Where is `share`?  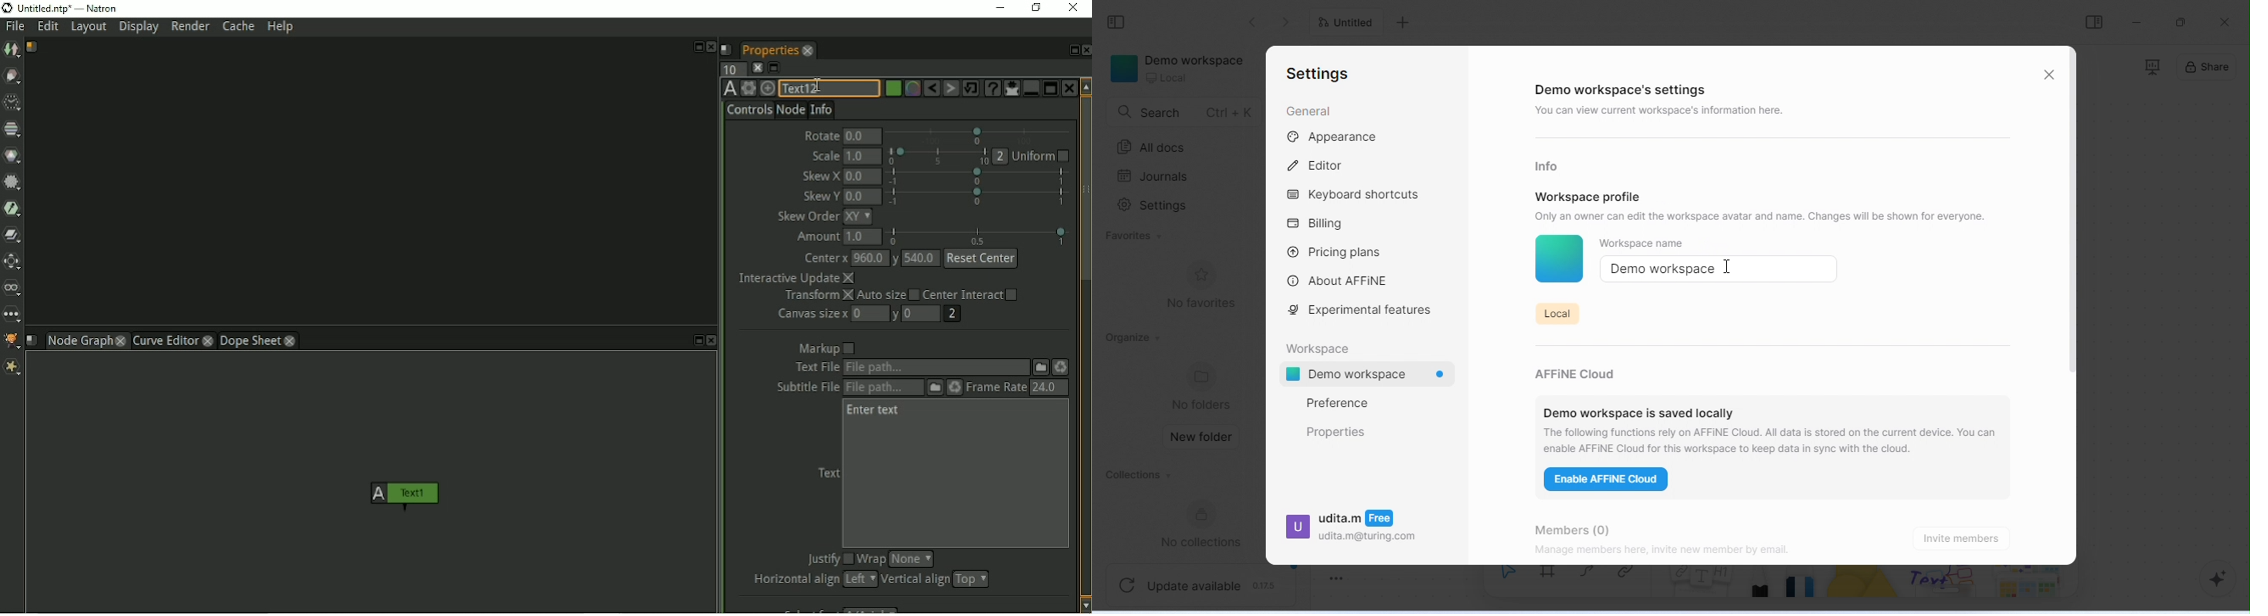
share is located at coordinates (2208, 69).